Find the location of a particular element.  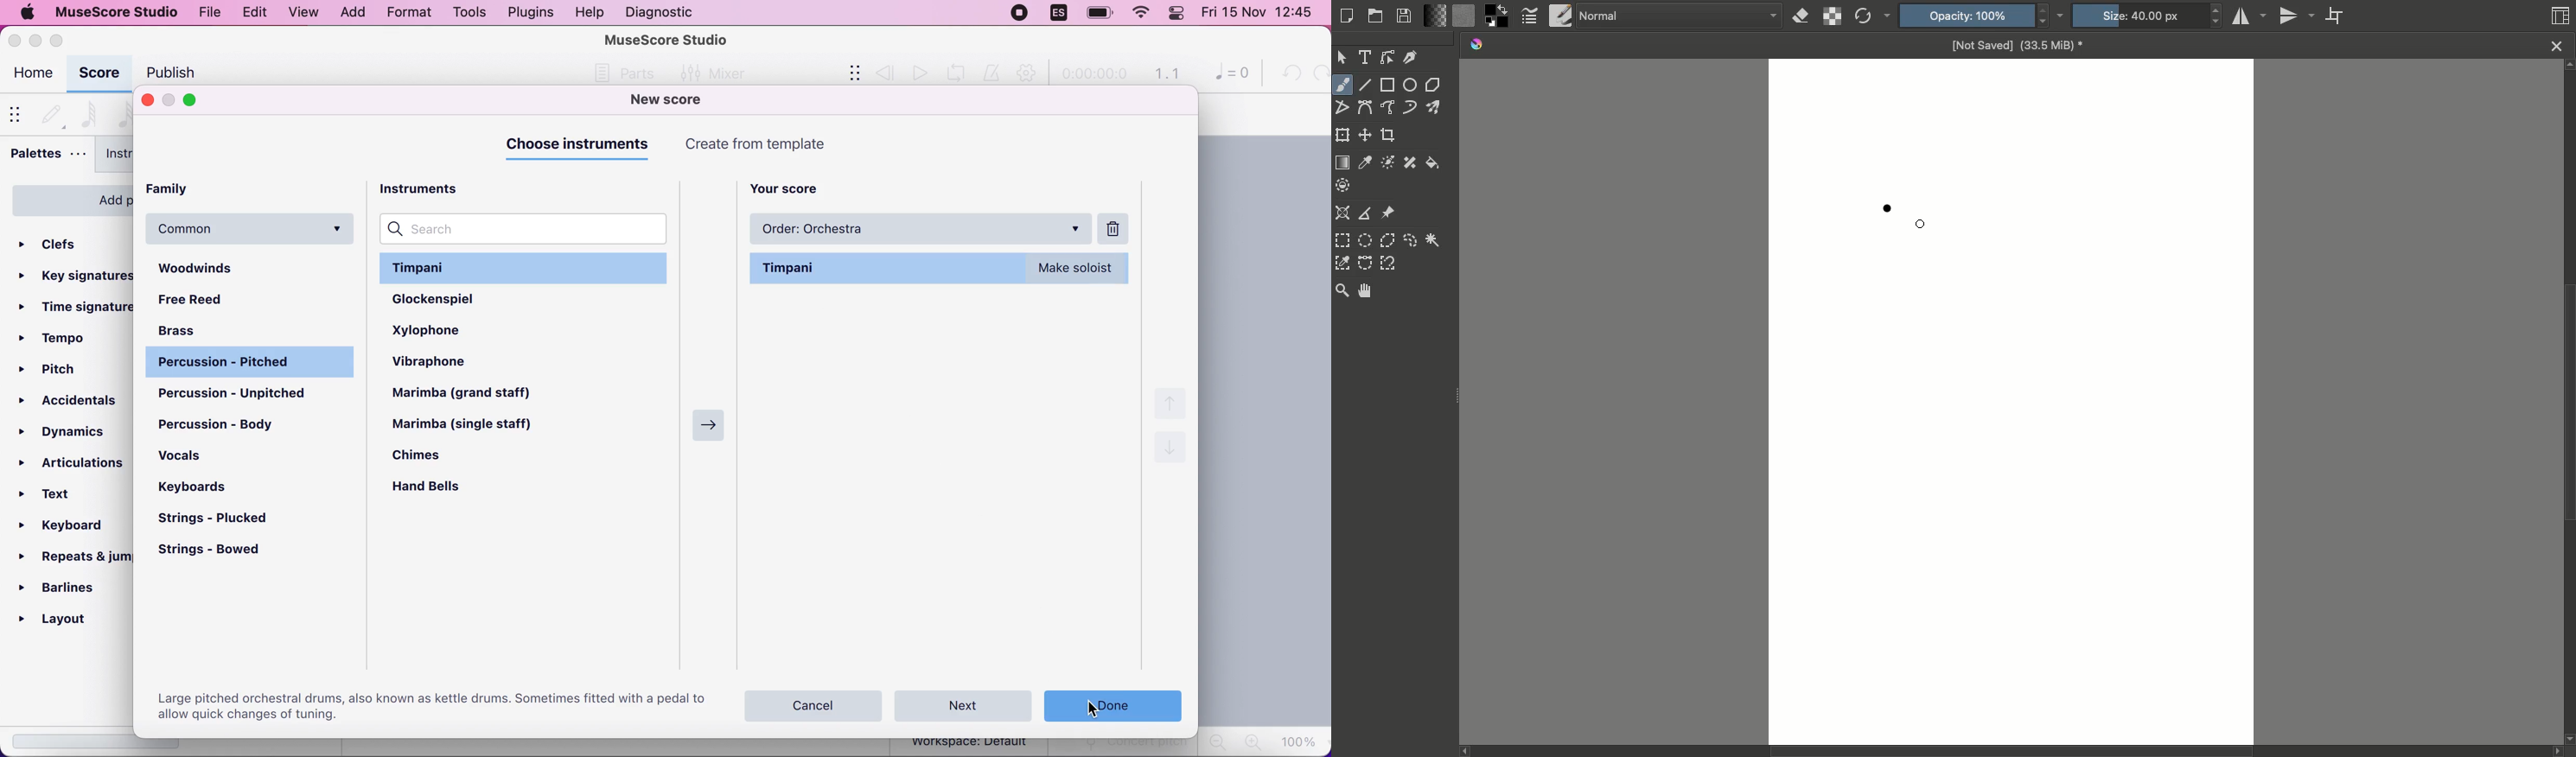

format is located at coordinates (405, 14).